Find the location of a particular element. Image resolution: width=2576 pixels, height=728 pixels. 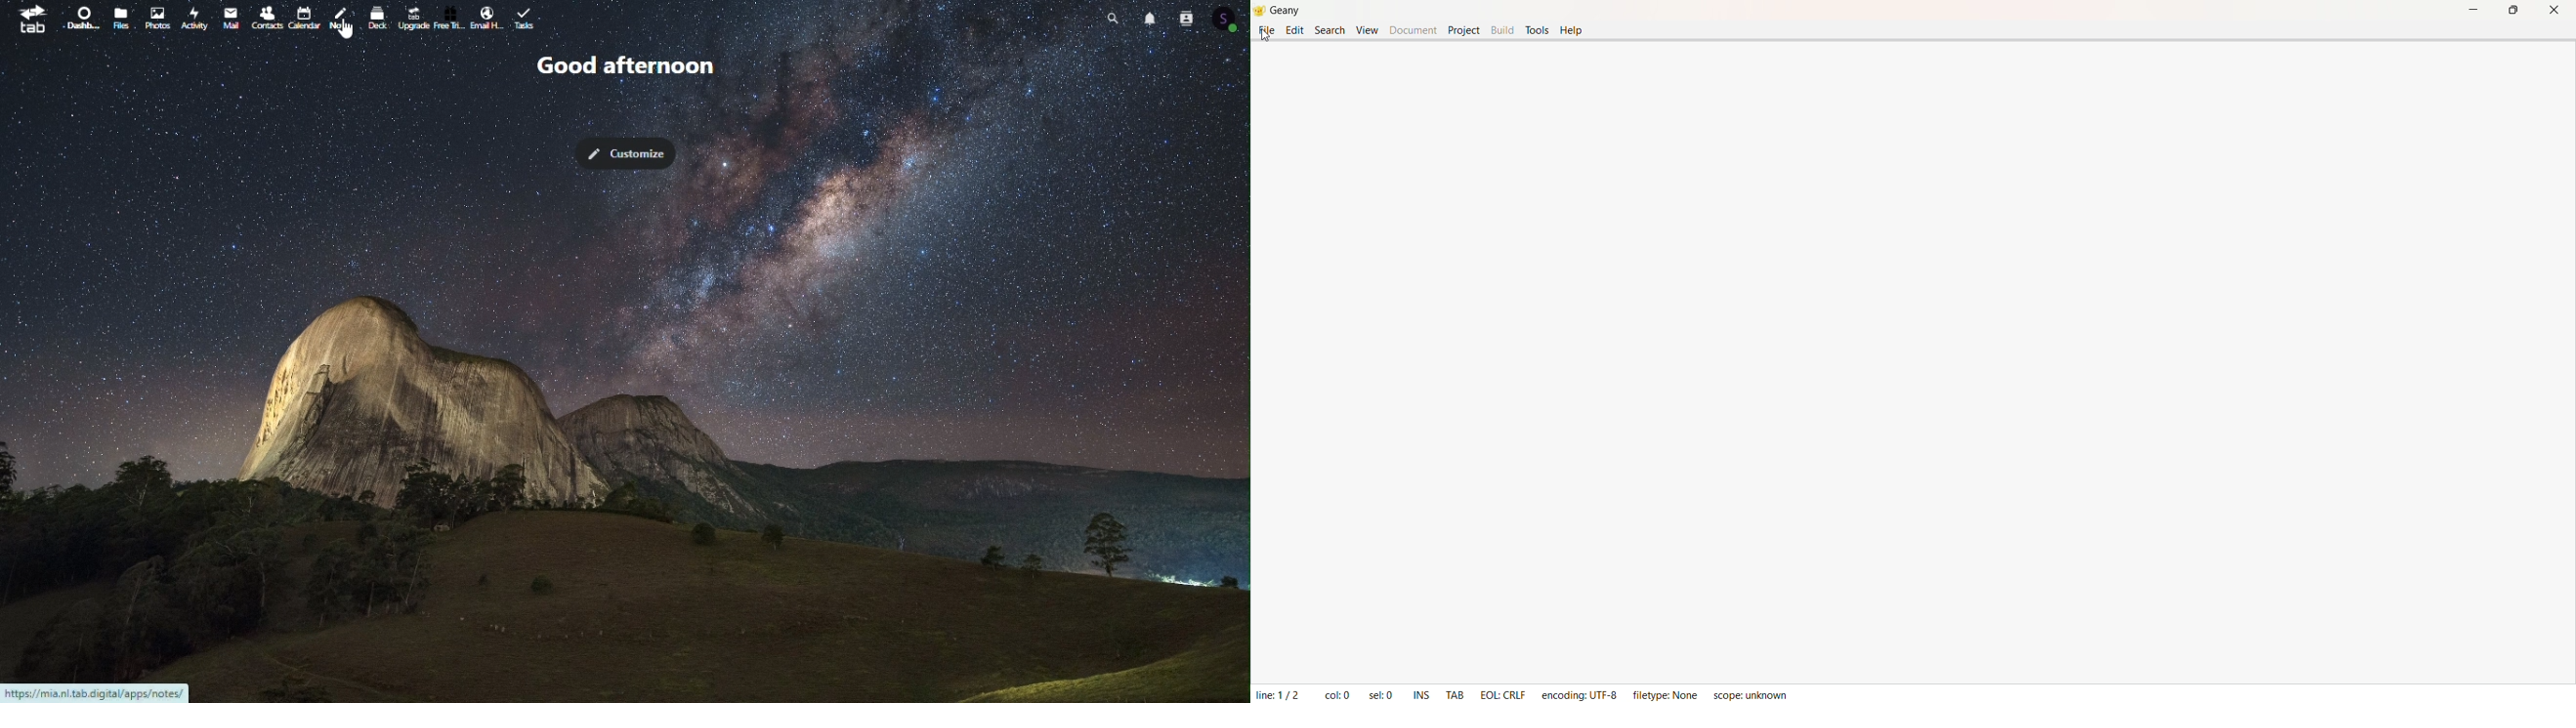

Close is located at coordinates (2558, 12).